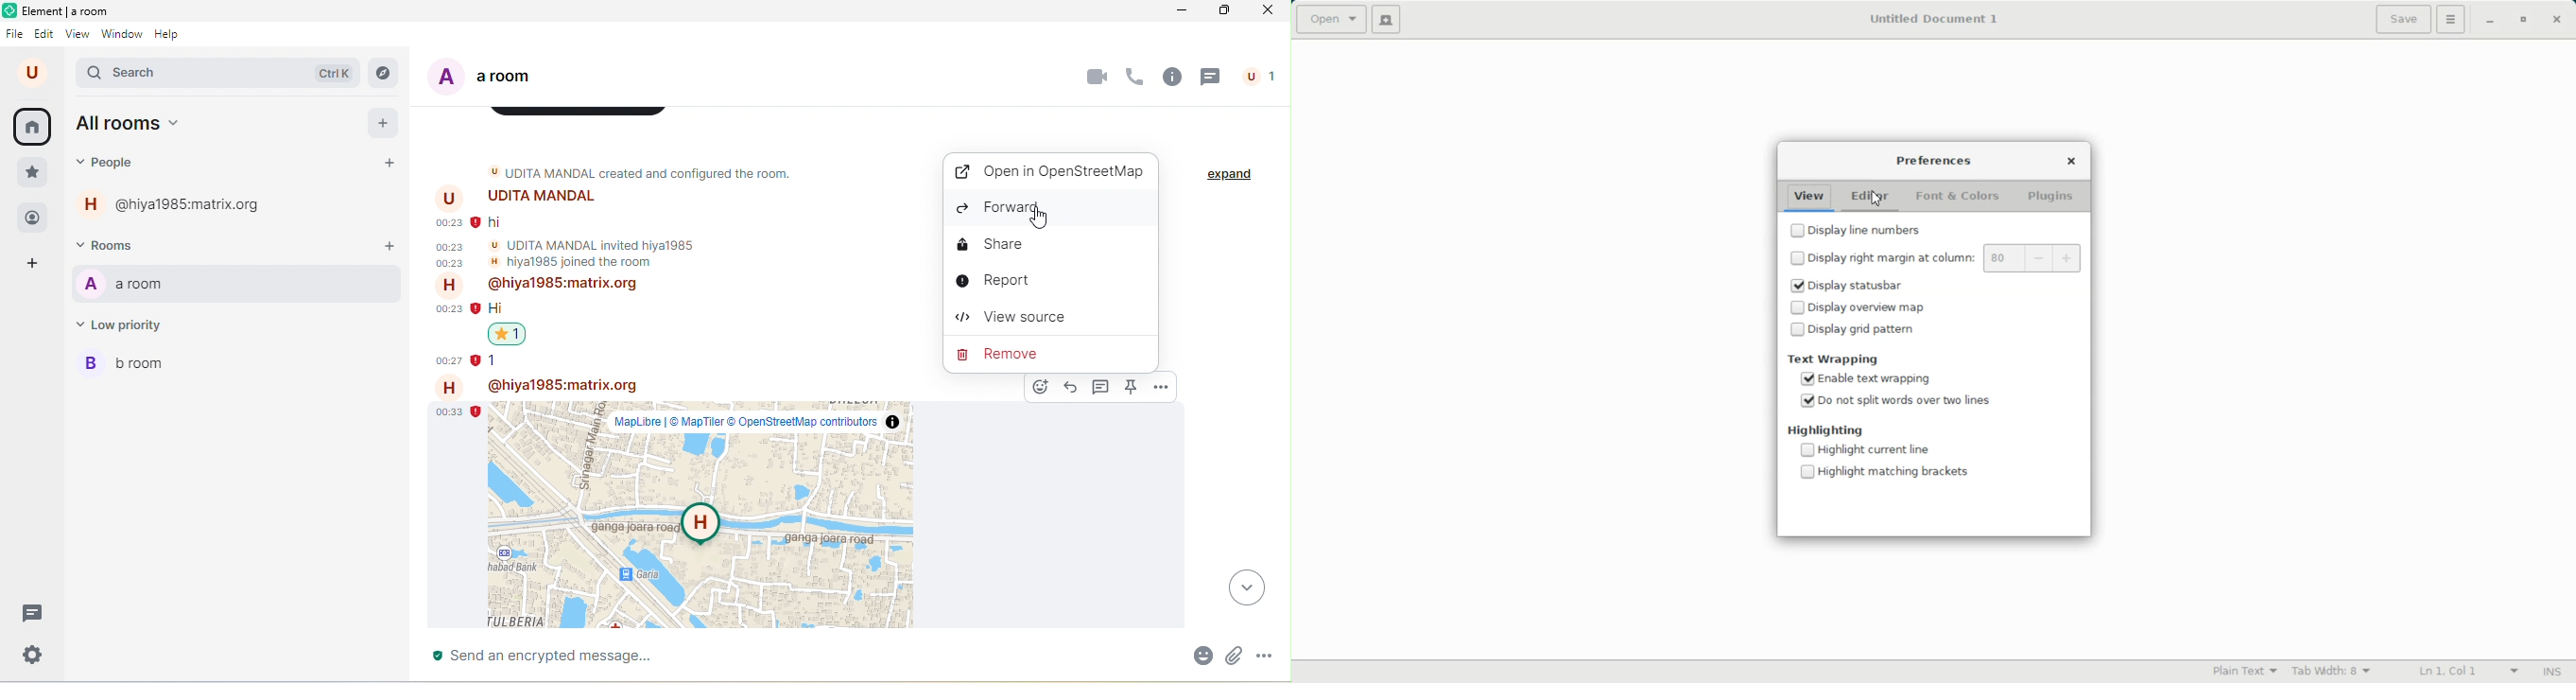 The height and width of the screenshot is (700, 2576). Describe the element at coordinates (1878, 258) in the screenshot. I see `(un)check Disable display right margin at column` at that location.